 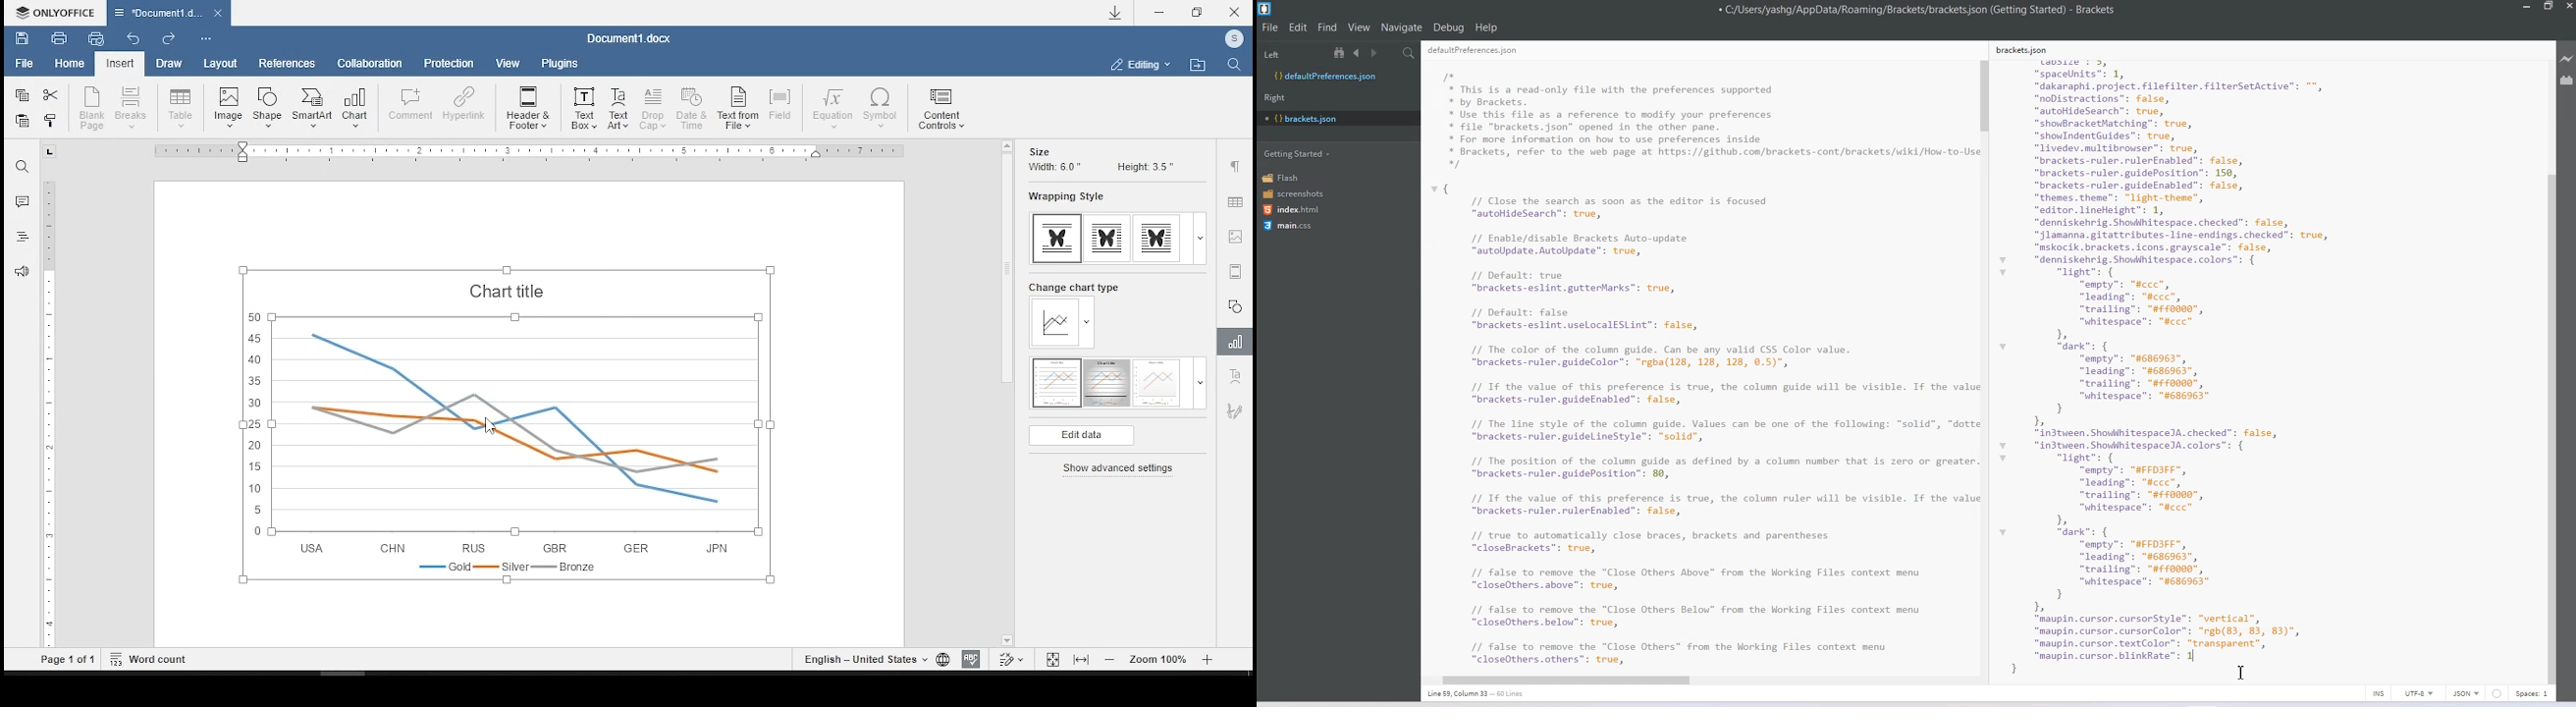 I want to click on symbol, so click(x=883, y=109).